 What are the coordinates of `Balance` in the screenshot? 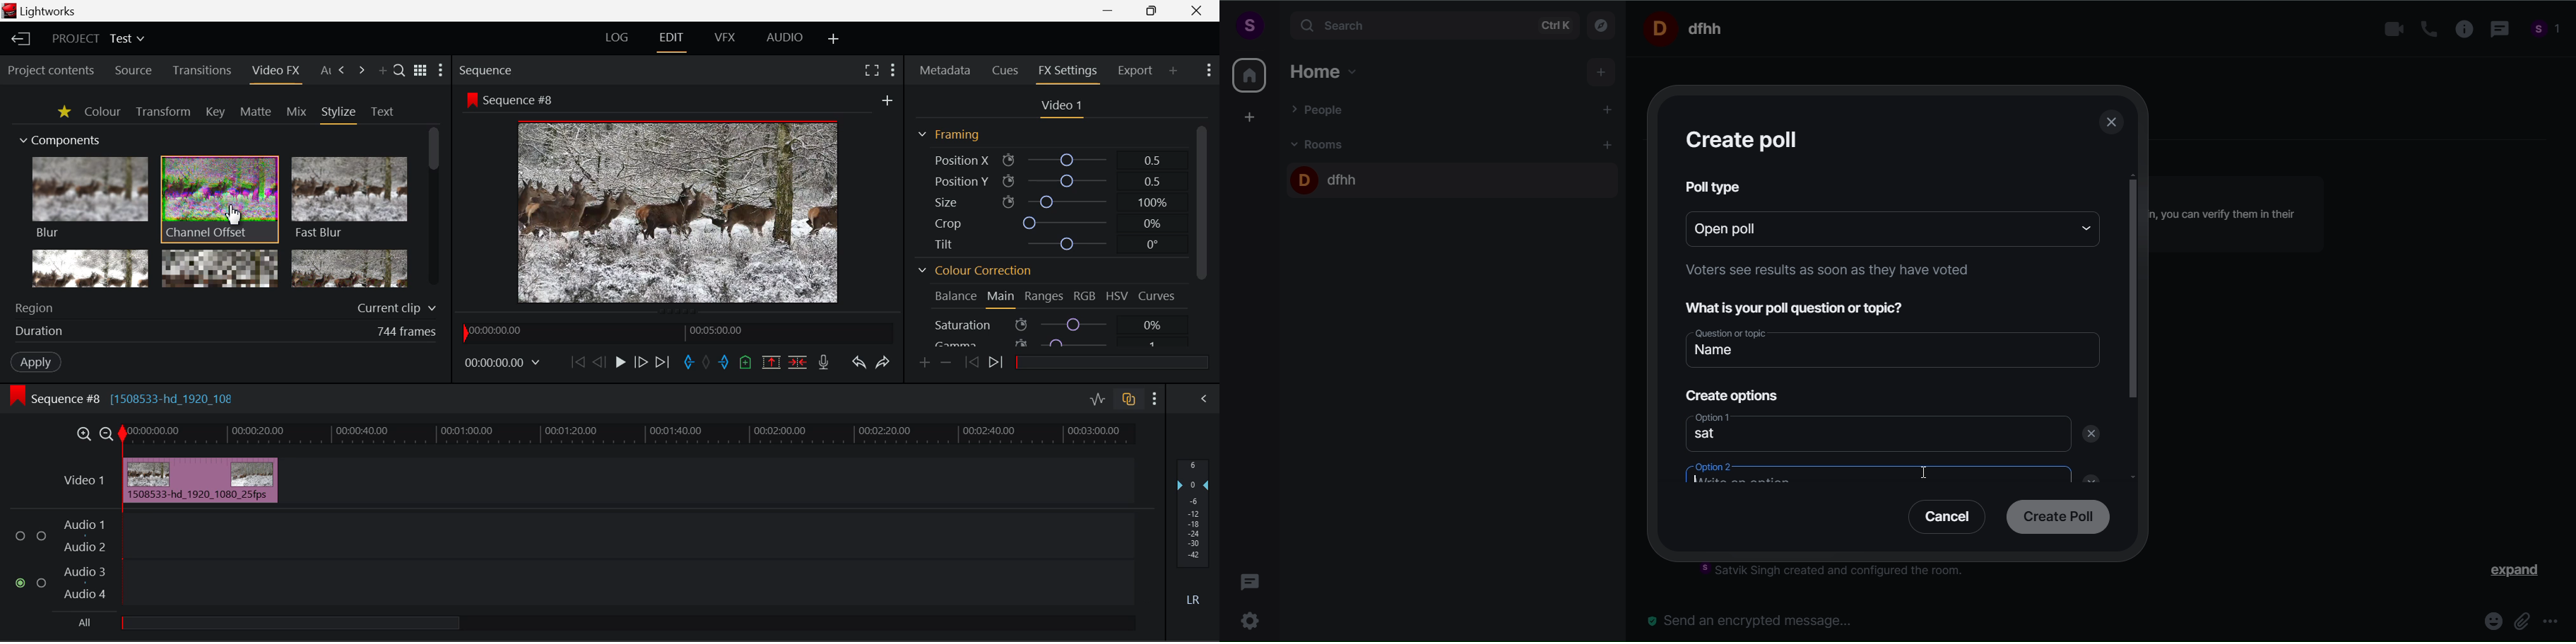 It's located at (955, 294).